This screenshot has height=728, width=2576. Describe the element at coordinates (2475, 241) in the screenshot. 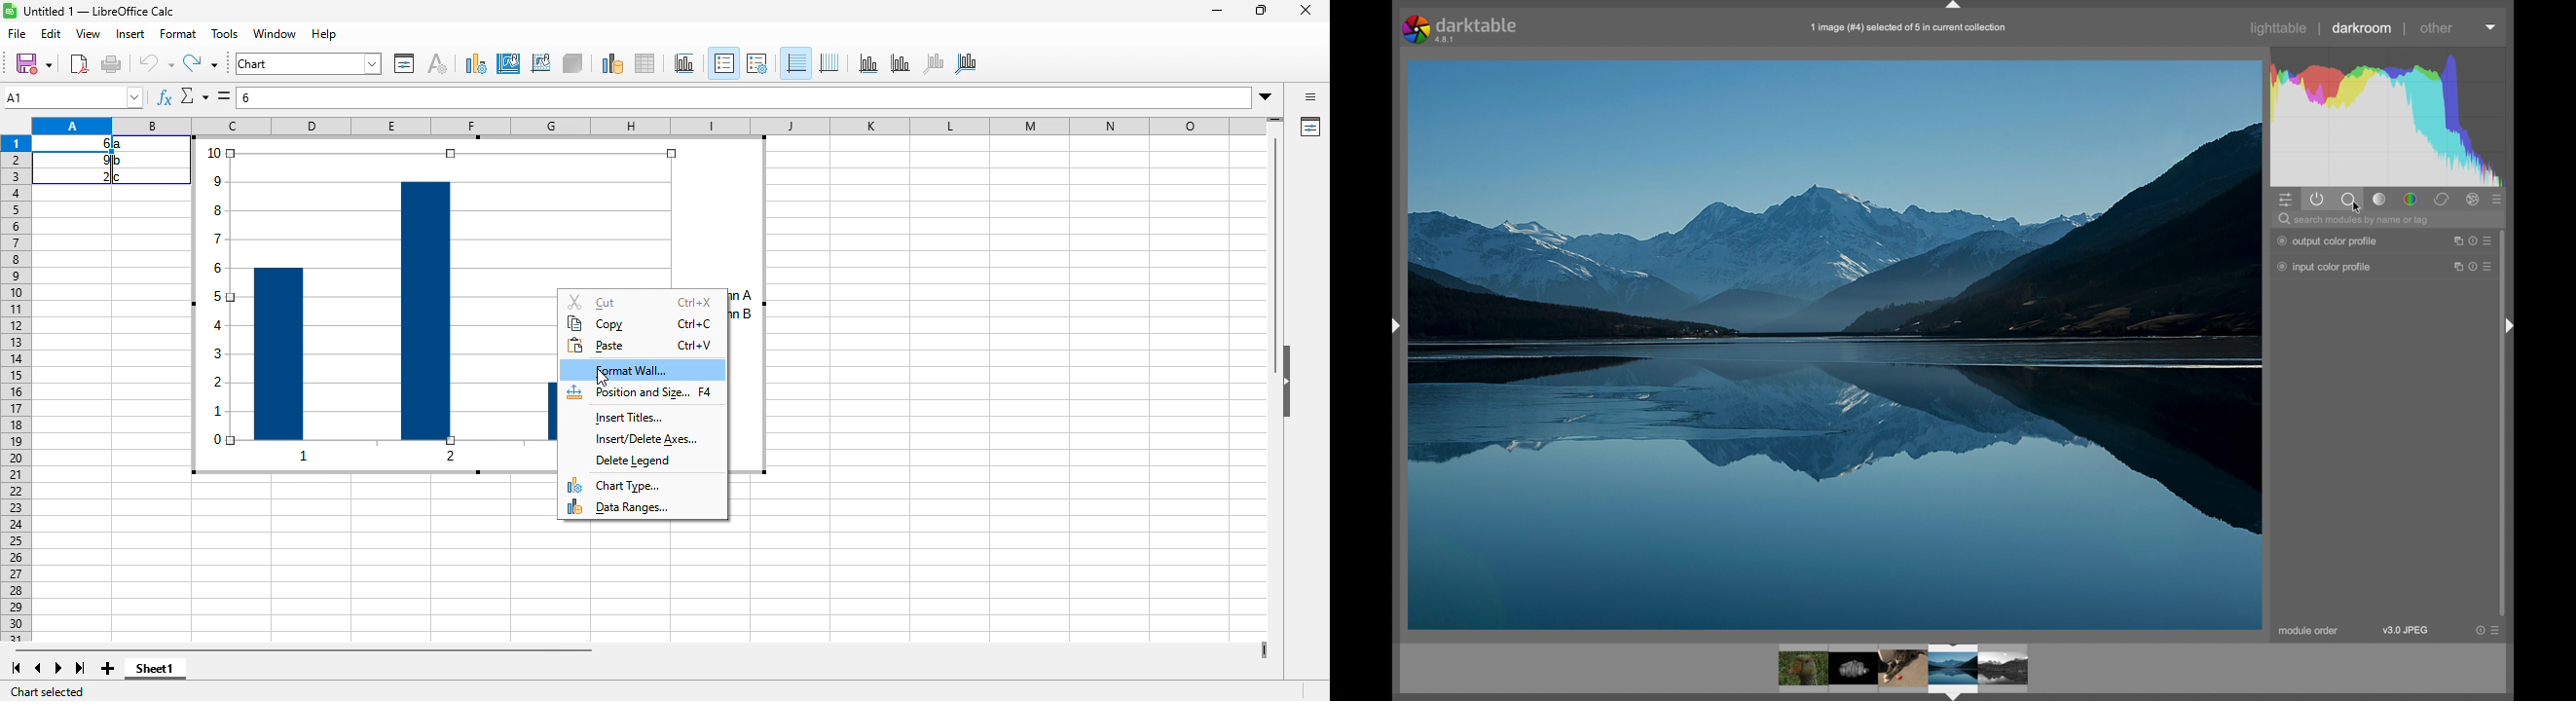

I see `more options` at that location.